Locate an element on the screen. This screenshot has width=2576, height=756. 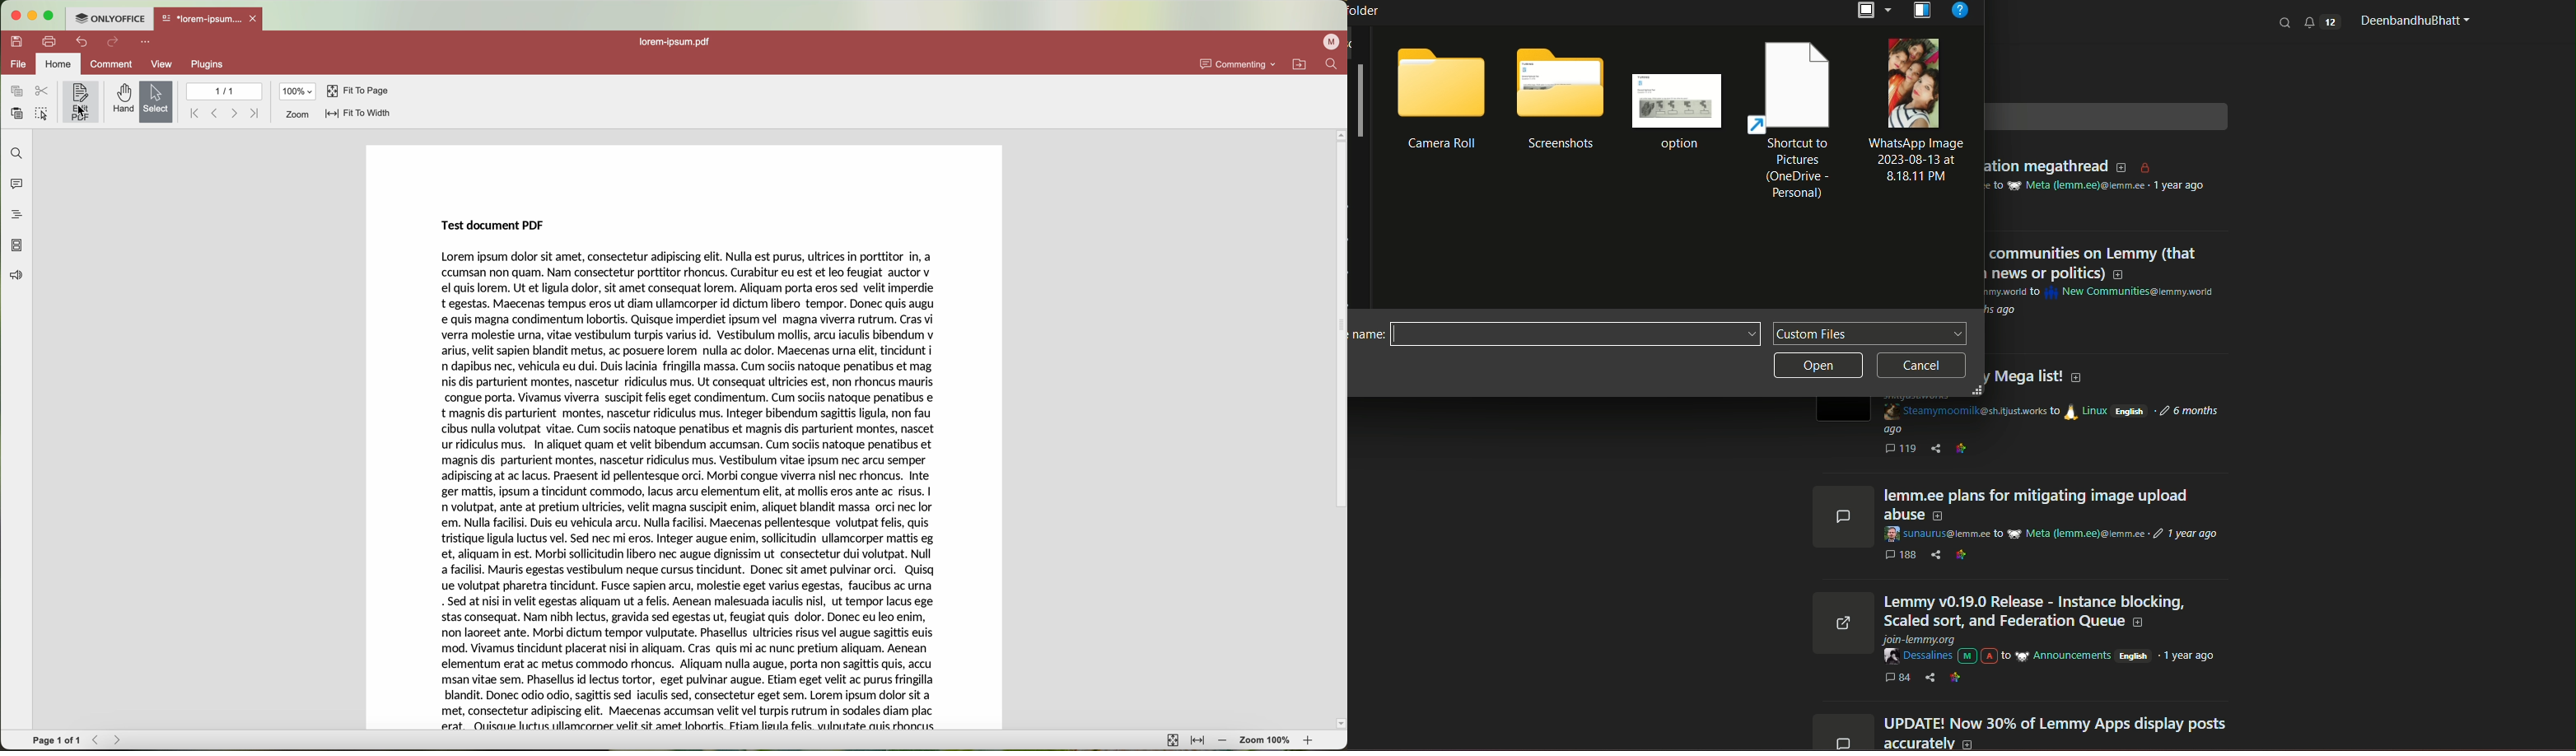
minimize is located at coordinates (35, 16).